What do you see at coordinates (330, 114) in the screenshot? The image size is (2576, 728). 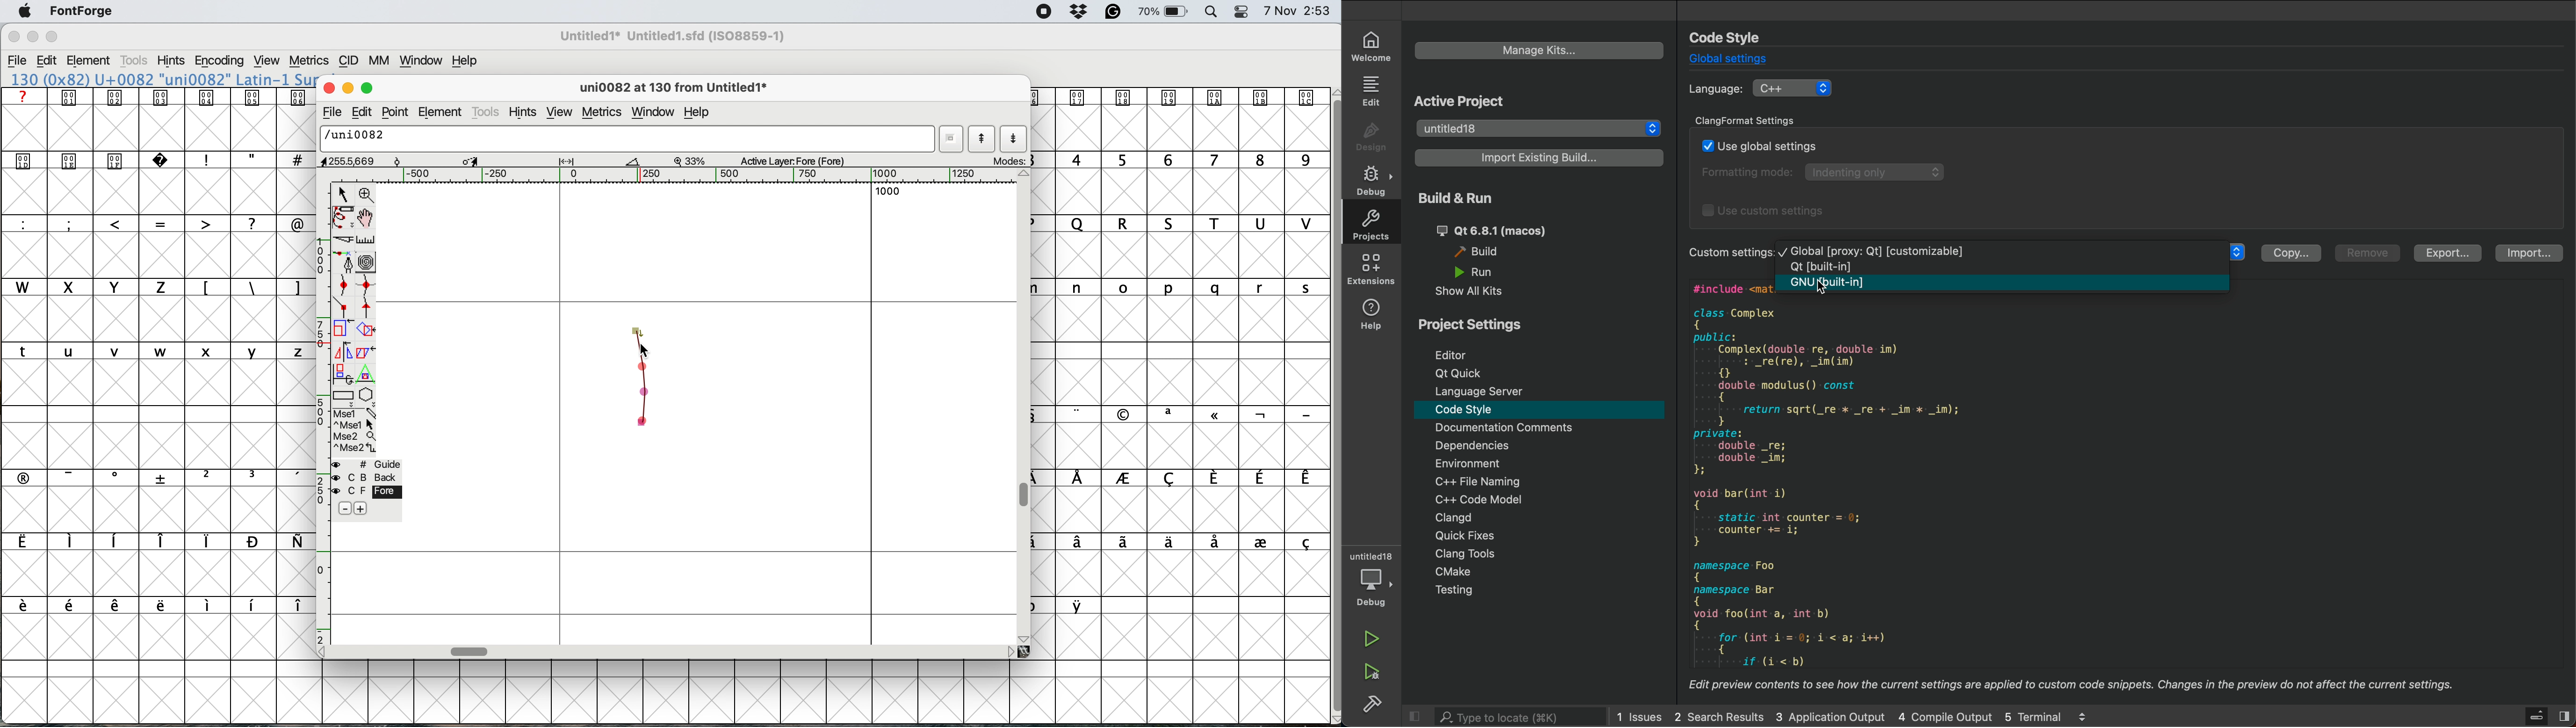 I see `file` at bounding box center [330, 114].